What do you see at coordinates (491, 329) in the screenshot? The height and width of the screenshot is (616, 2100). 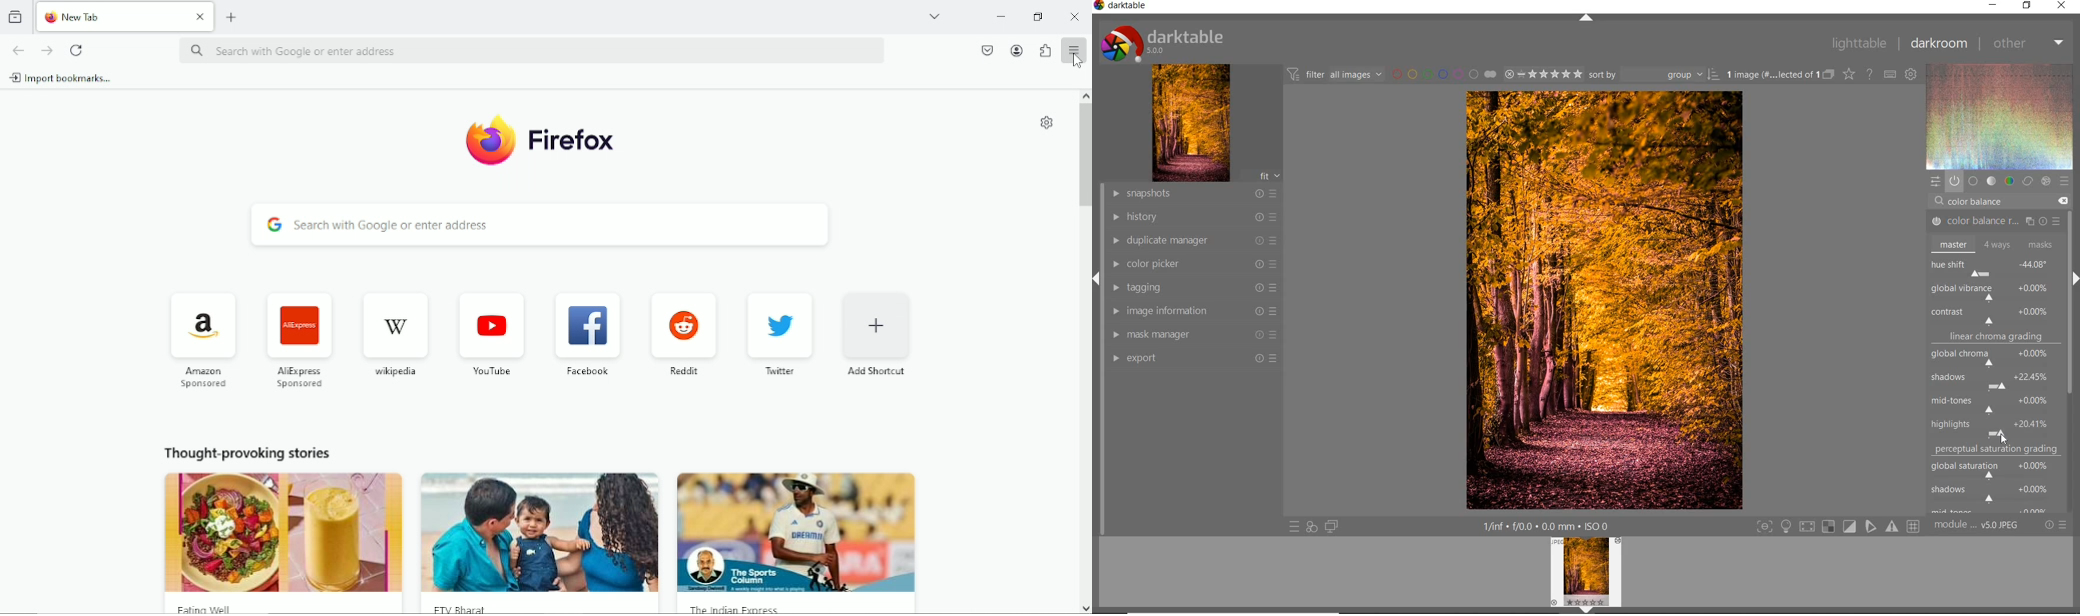 I see `icon` at bounding box center [491, 329].